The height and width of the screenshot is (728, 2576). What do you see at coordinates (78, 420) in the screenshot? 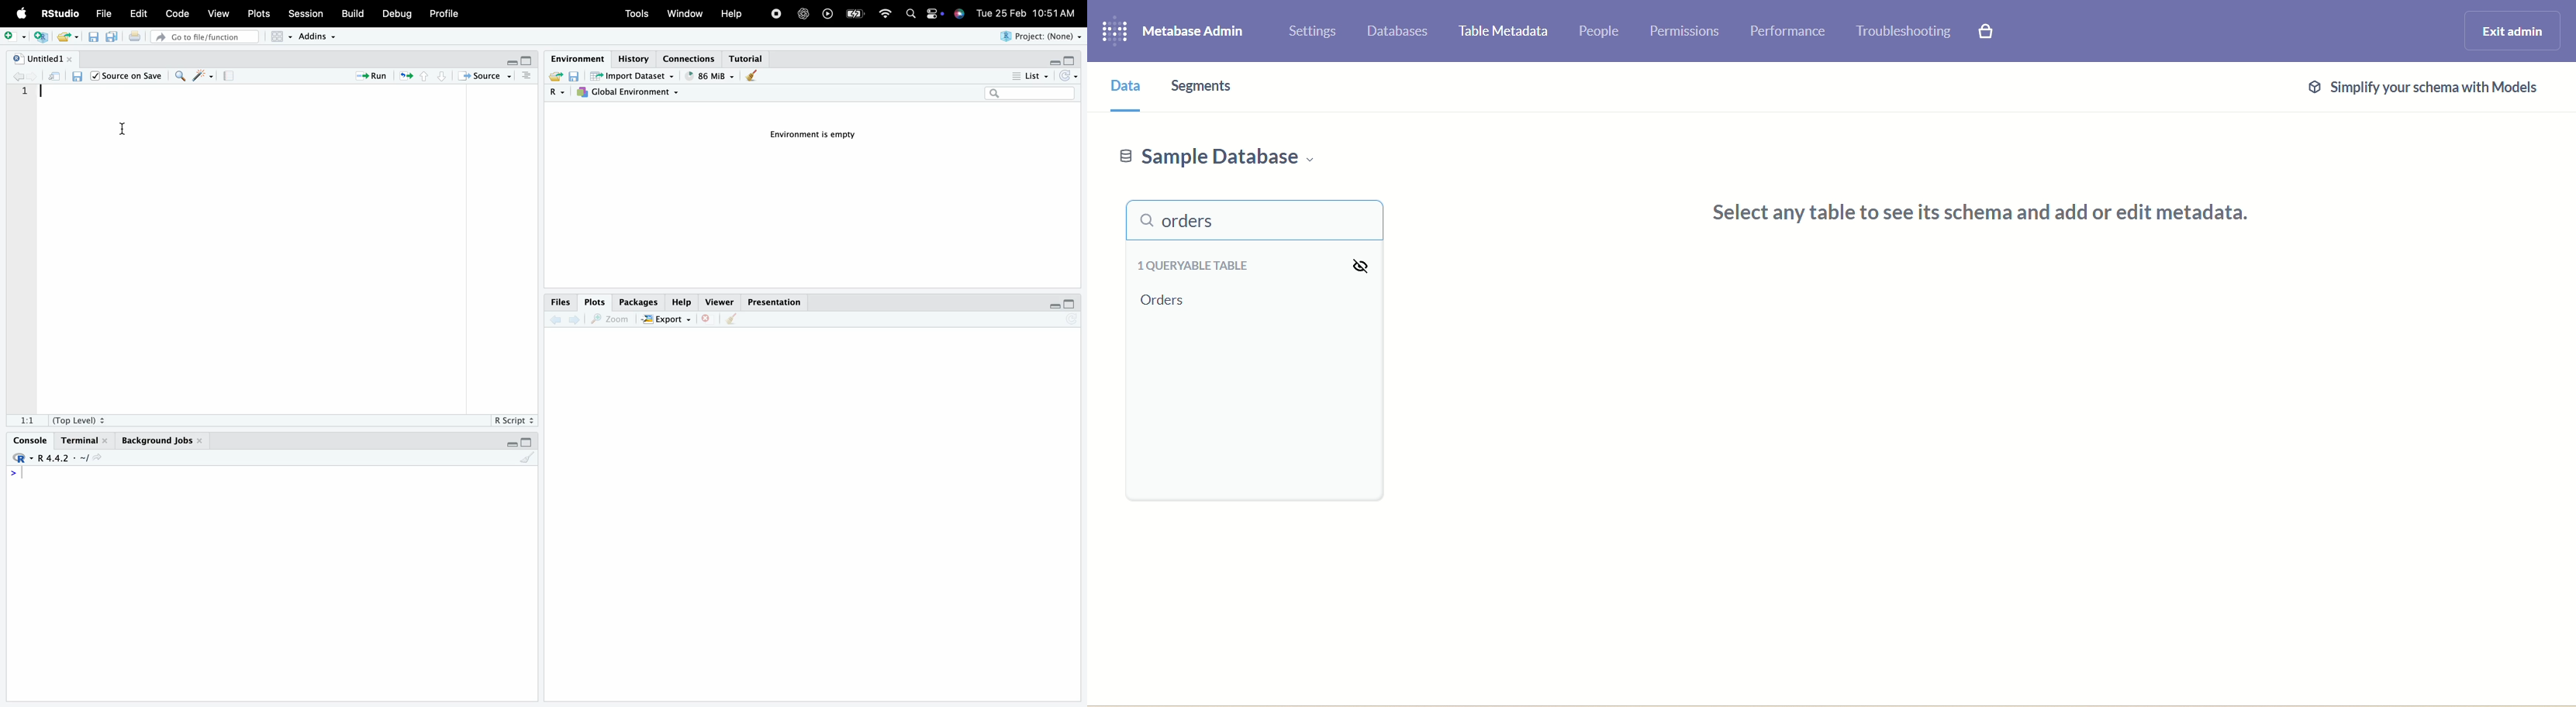
I see `(Top Level) +` at bounding box center [78, 420].